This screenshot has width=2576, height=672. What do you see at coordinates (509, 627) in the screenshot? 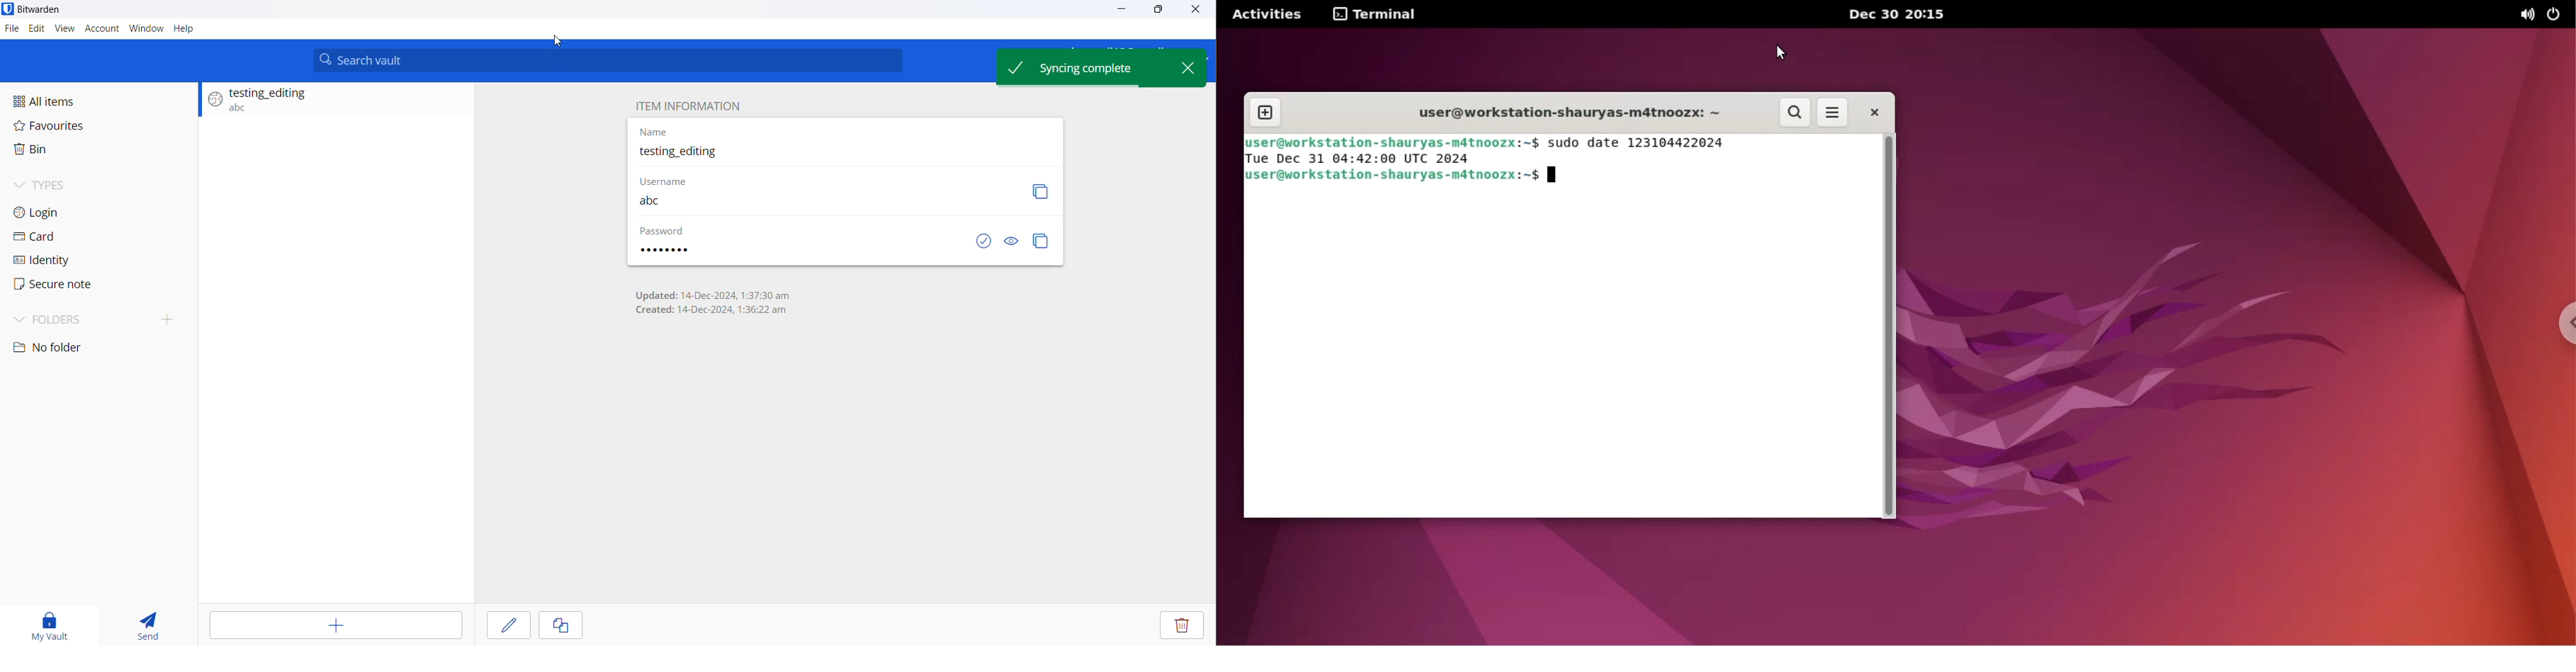
I see `save` at bounding box center [509, 627].